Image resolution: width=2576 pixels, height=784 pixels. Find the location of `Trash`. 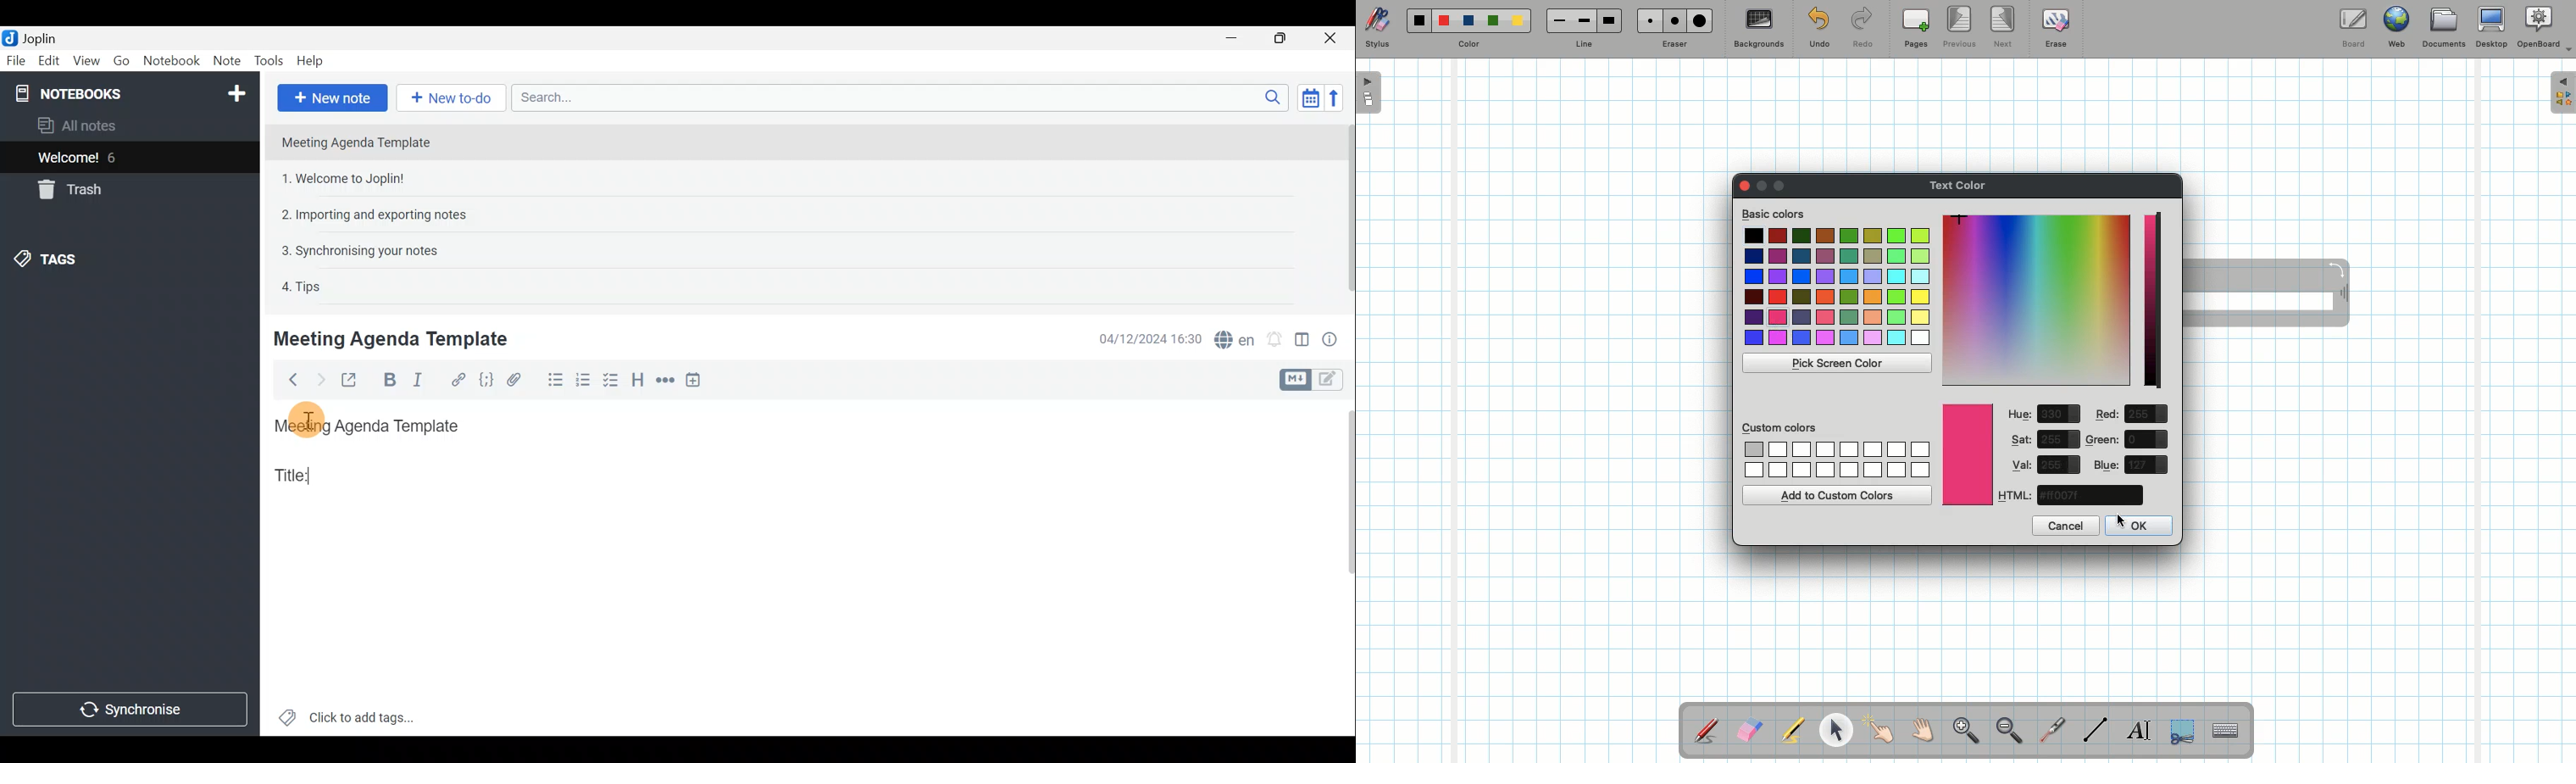

Trash is located at coordinates (67, 189).